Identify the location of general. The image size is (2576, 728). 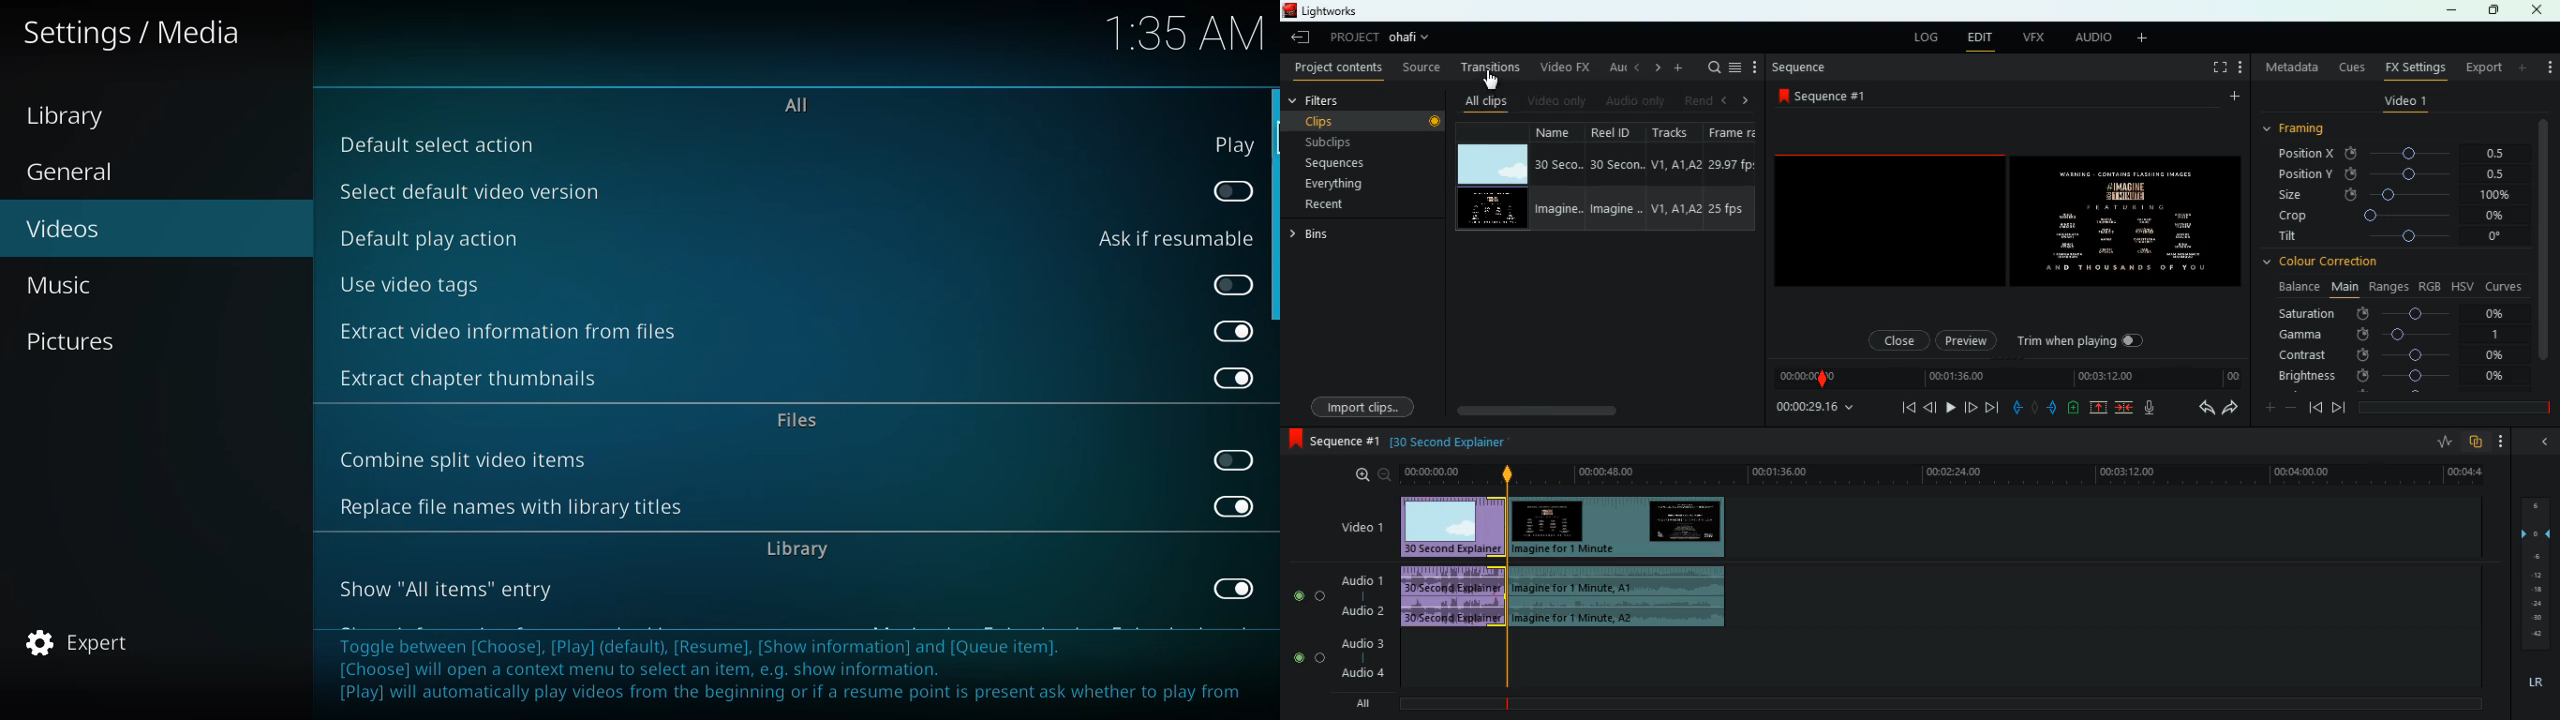
(74, 172).